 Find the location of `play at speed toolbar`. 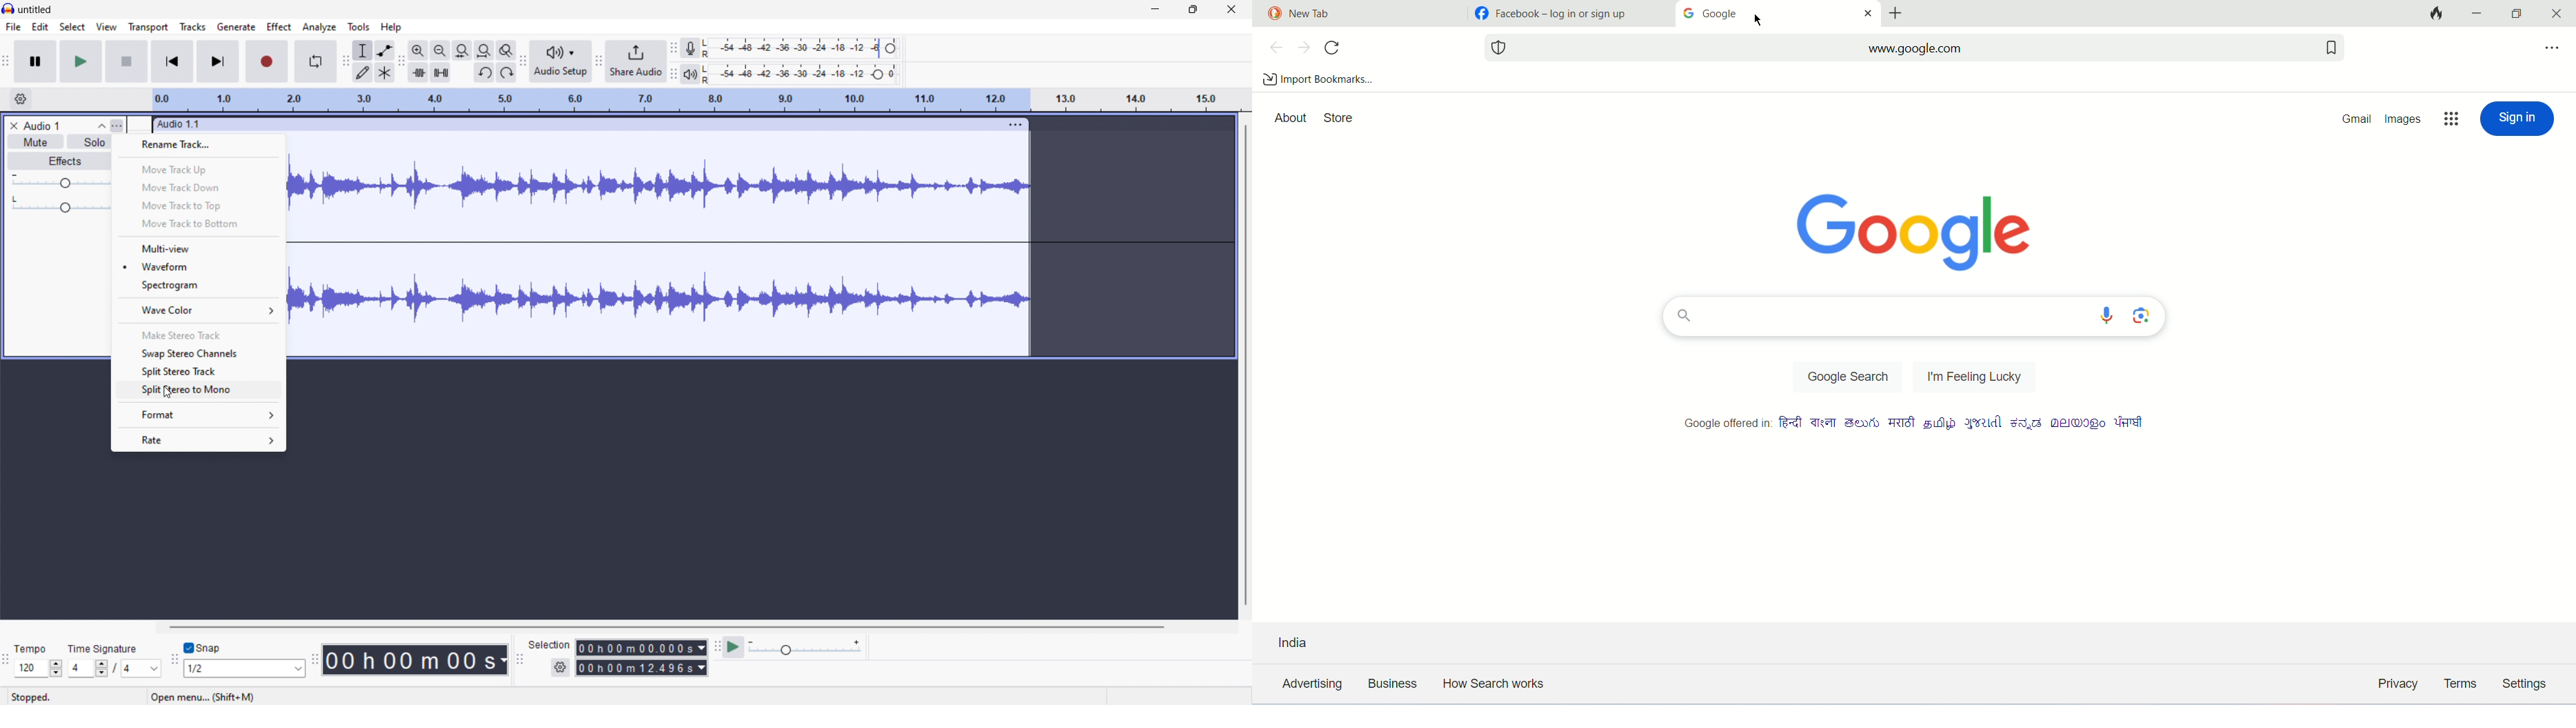

play at speed toolbar is located at coordinates (717, 648).